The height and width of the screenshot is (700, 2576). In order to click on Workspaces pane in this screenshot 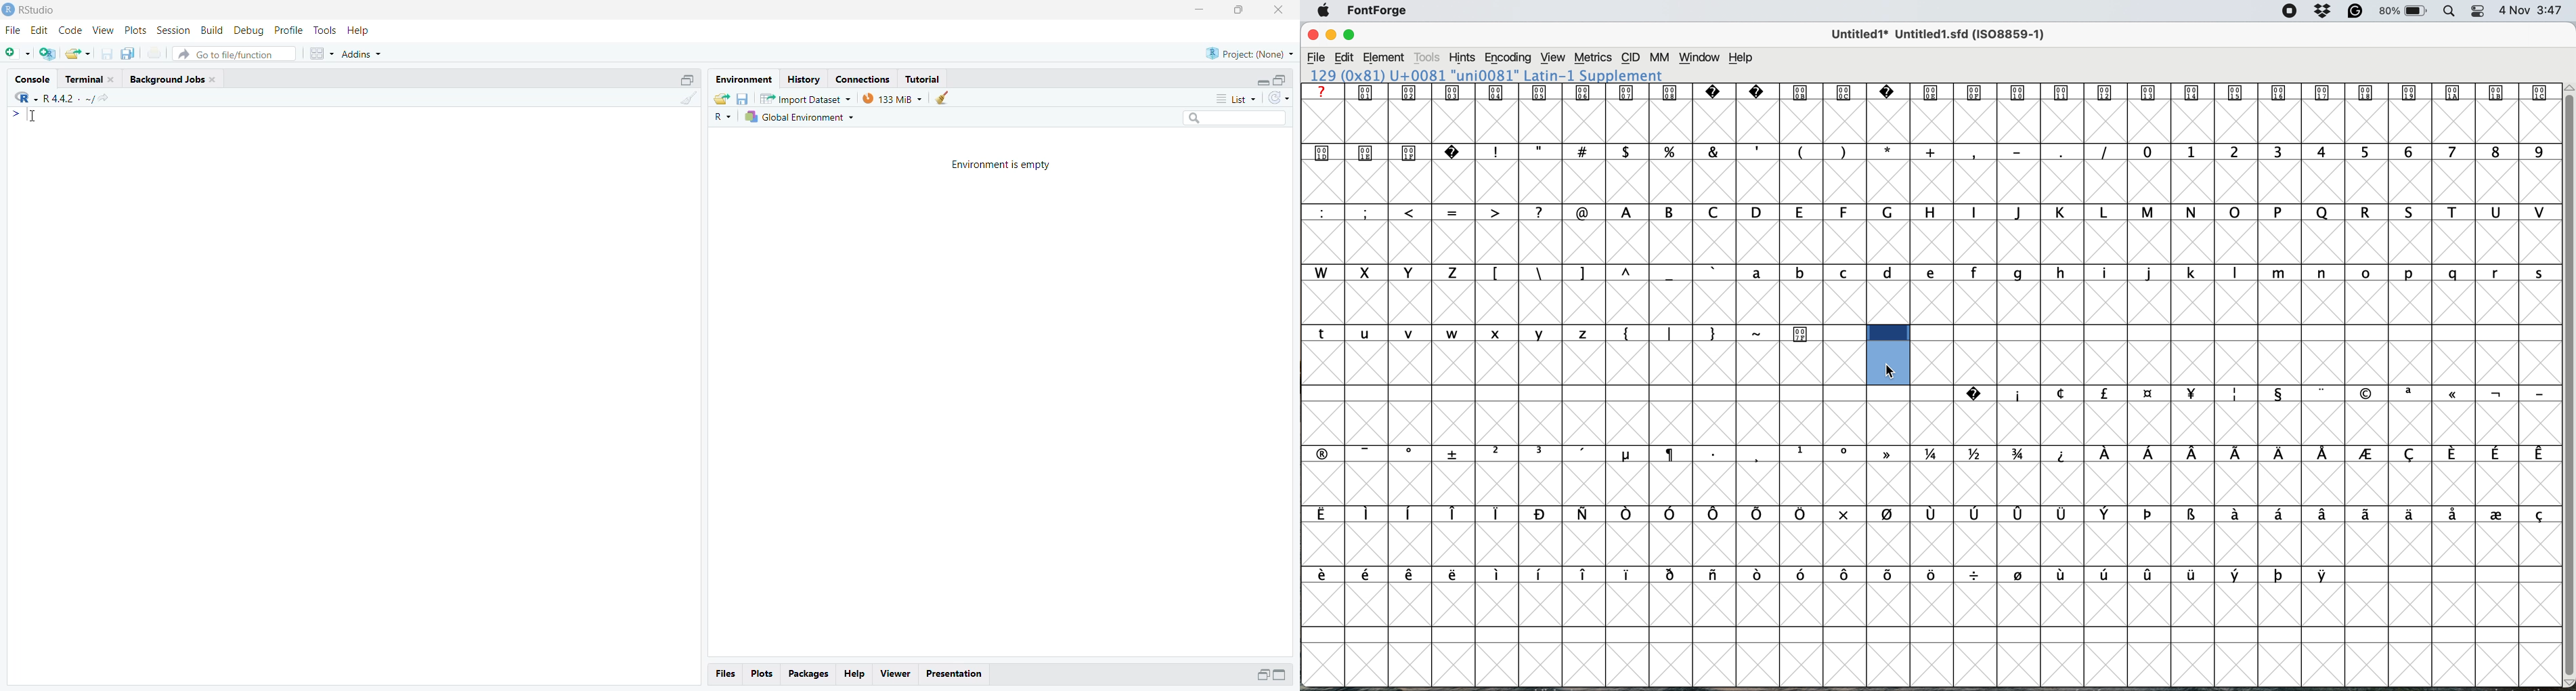, I will do `click(322, 54)`.